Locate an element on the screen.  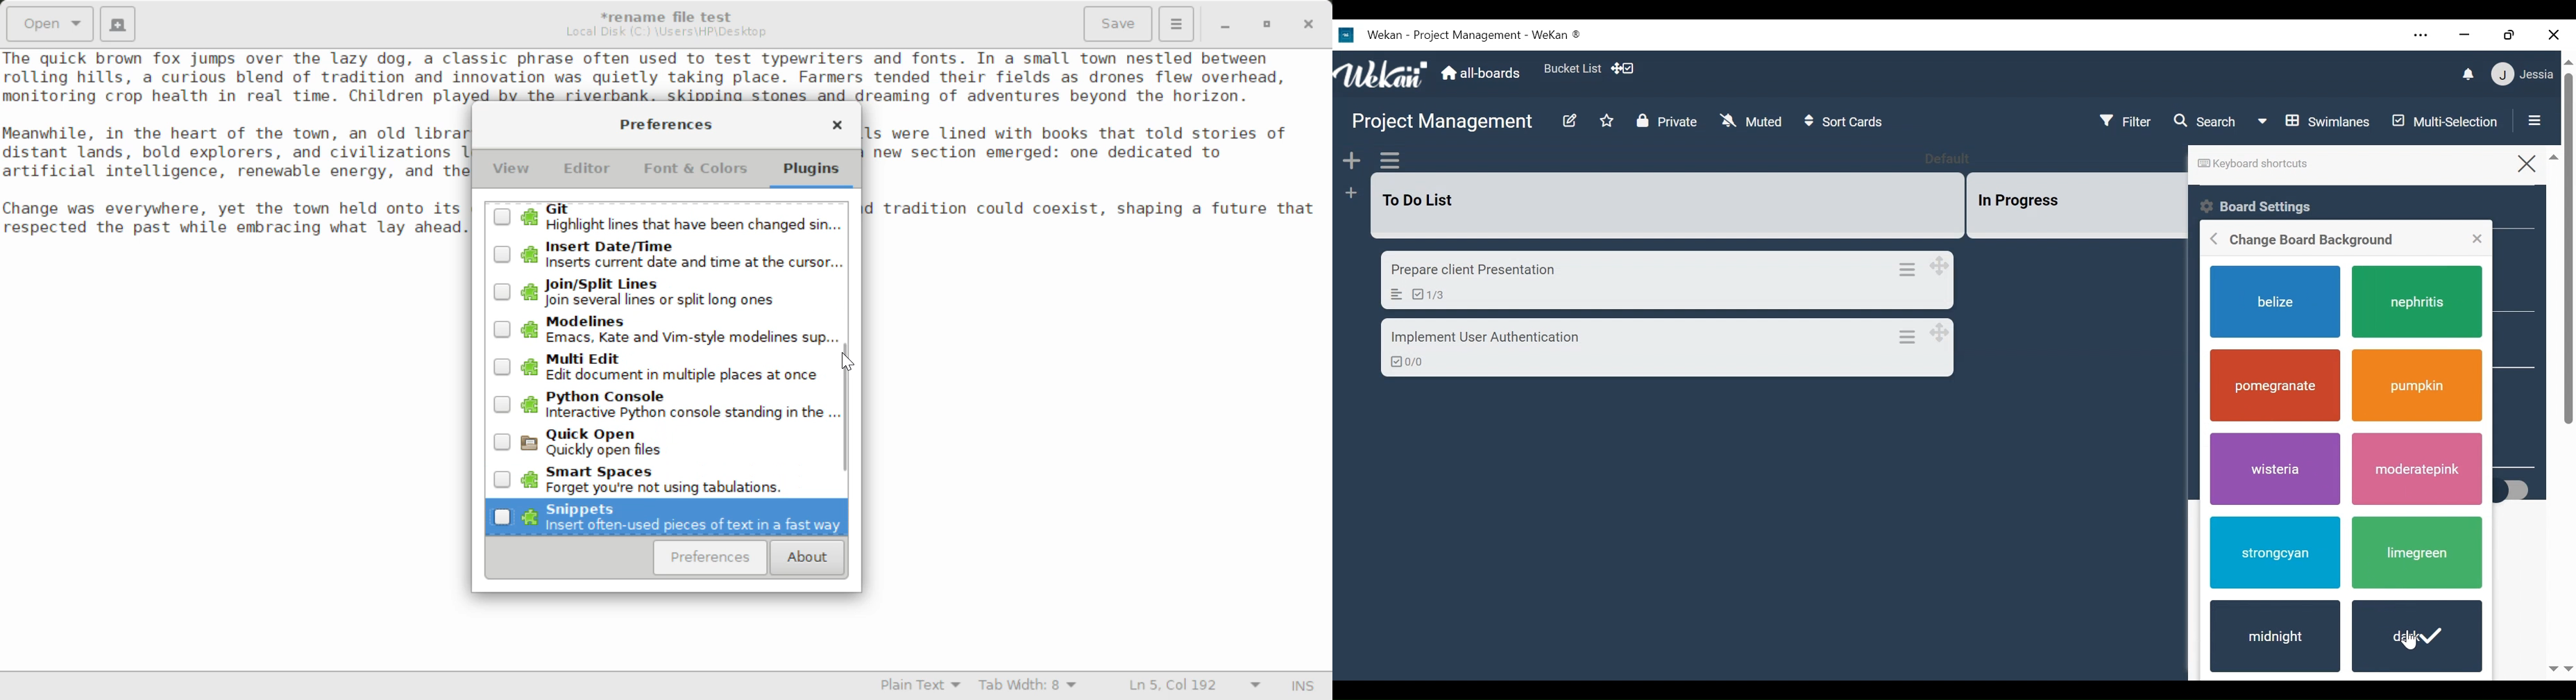
scroll bar is located at coordinates (2568, 305).